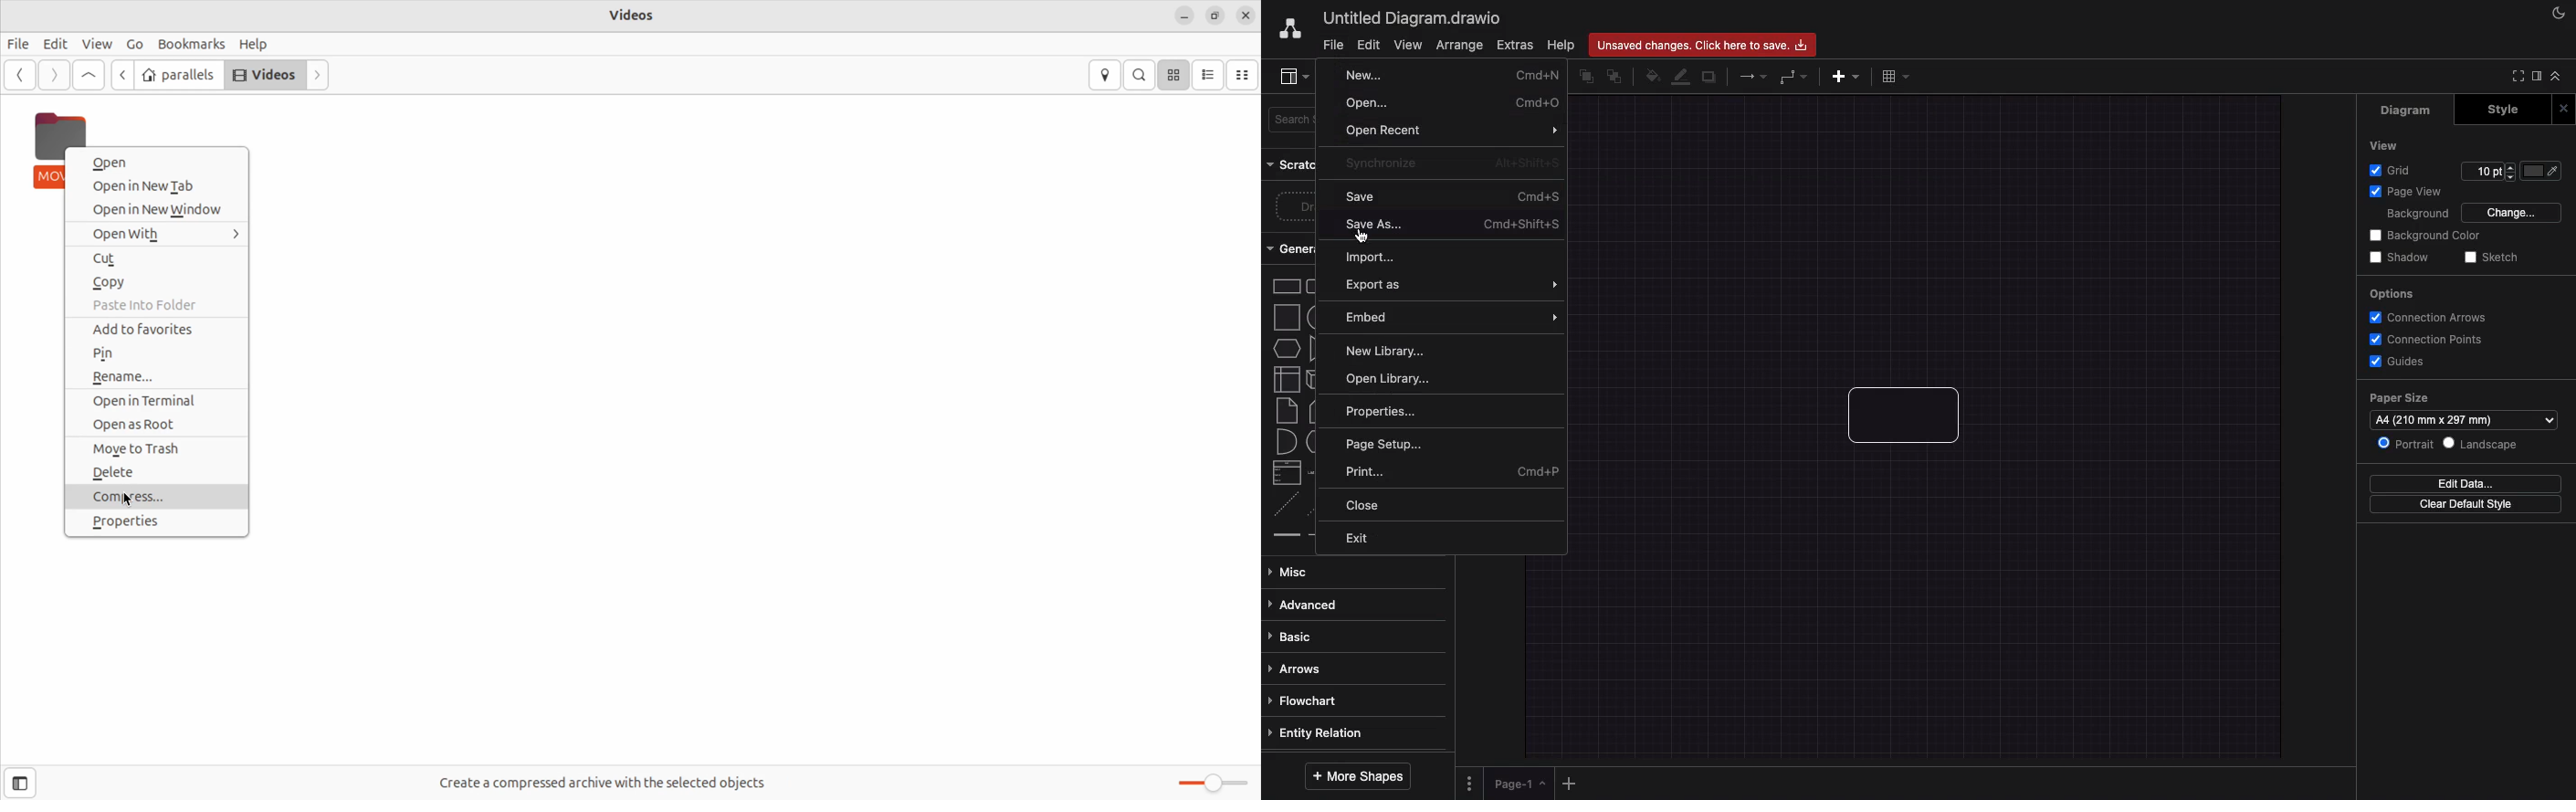 This screenshot has width=2576, height=812. Describe the element at coordinates (2424, 236) in the screenshot. I see `Background color` at that location.